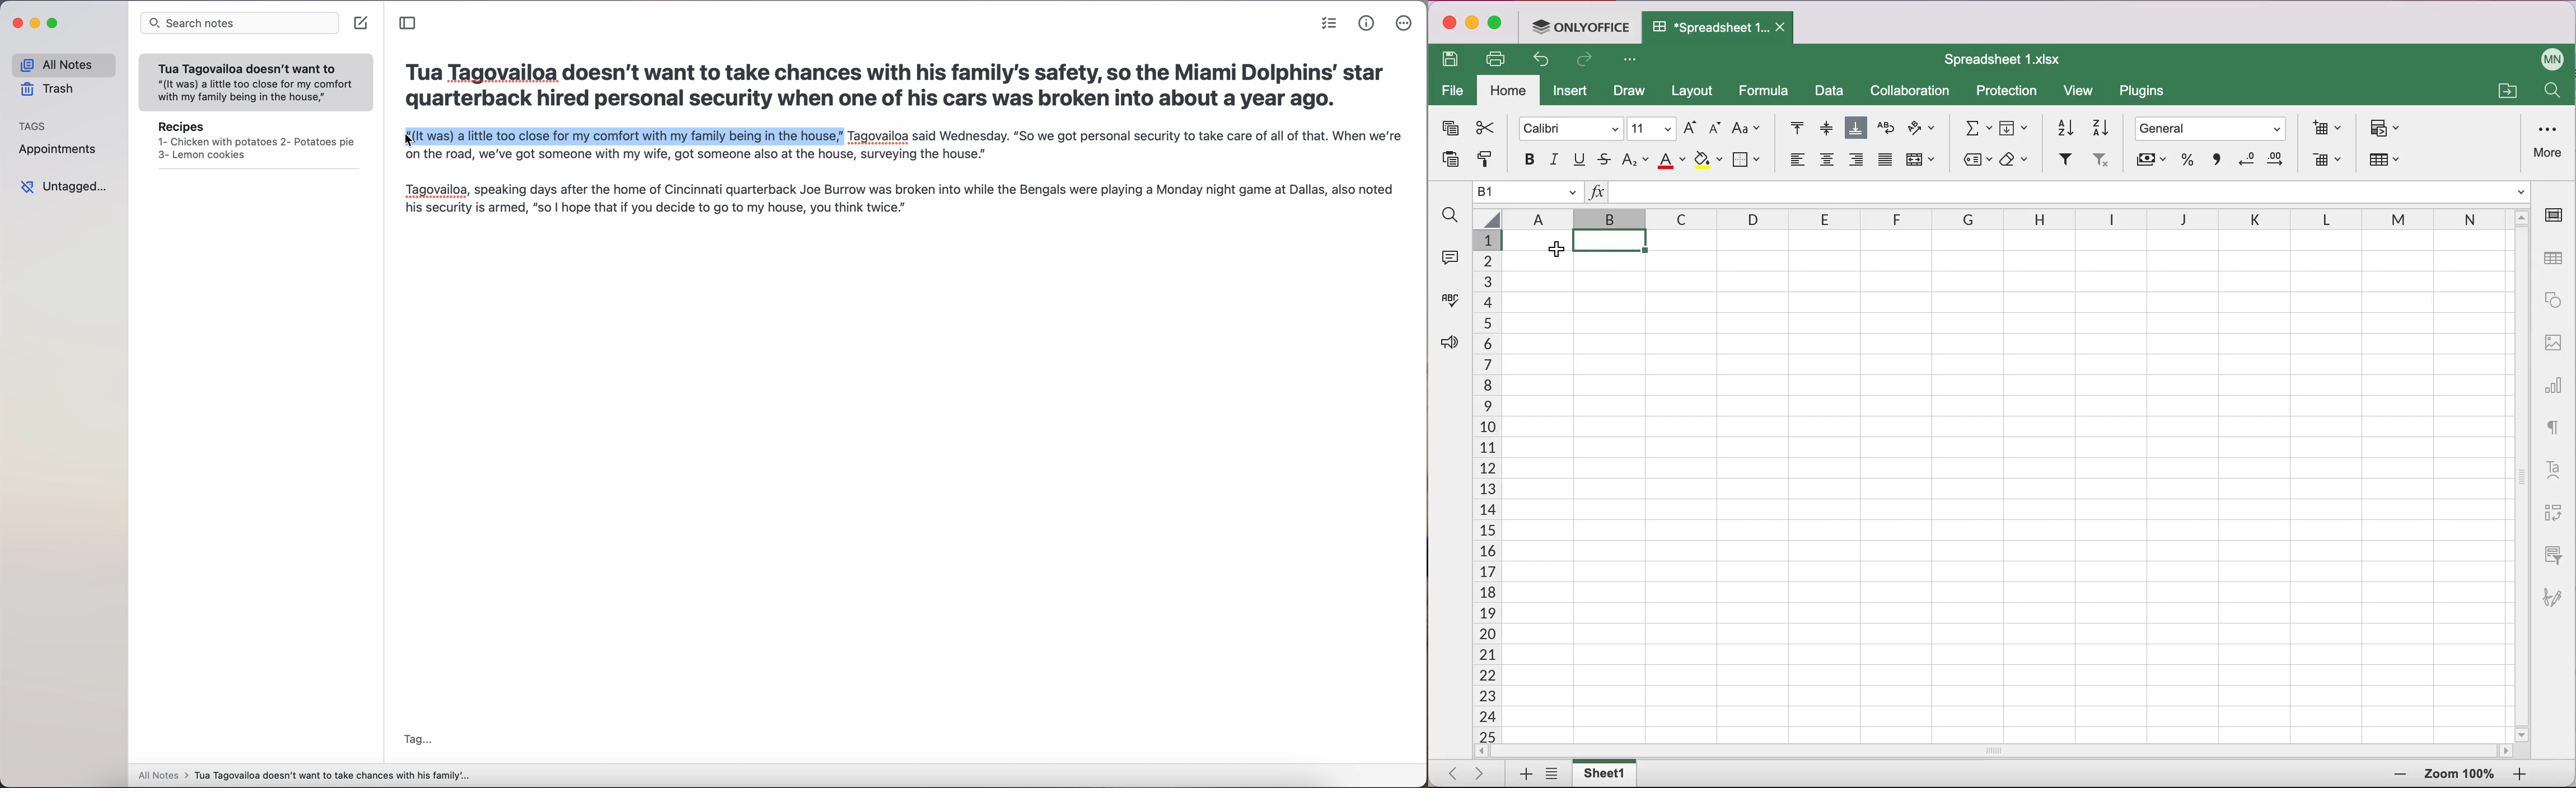 The height and width of the screenshot is (812, 2576). I want to click on text, so click(2554, 425).